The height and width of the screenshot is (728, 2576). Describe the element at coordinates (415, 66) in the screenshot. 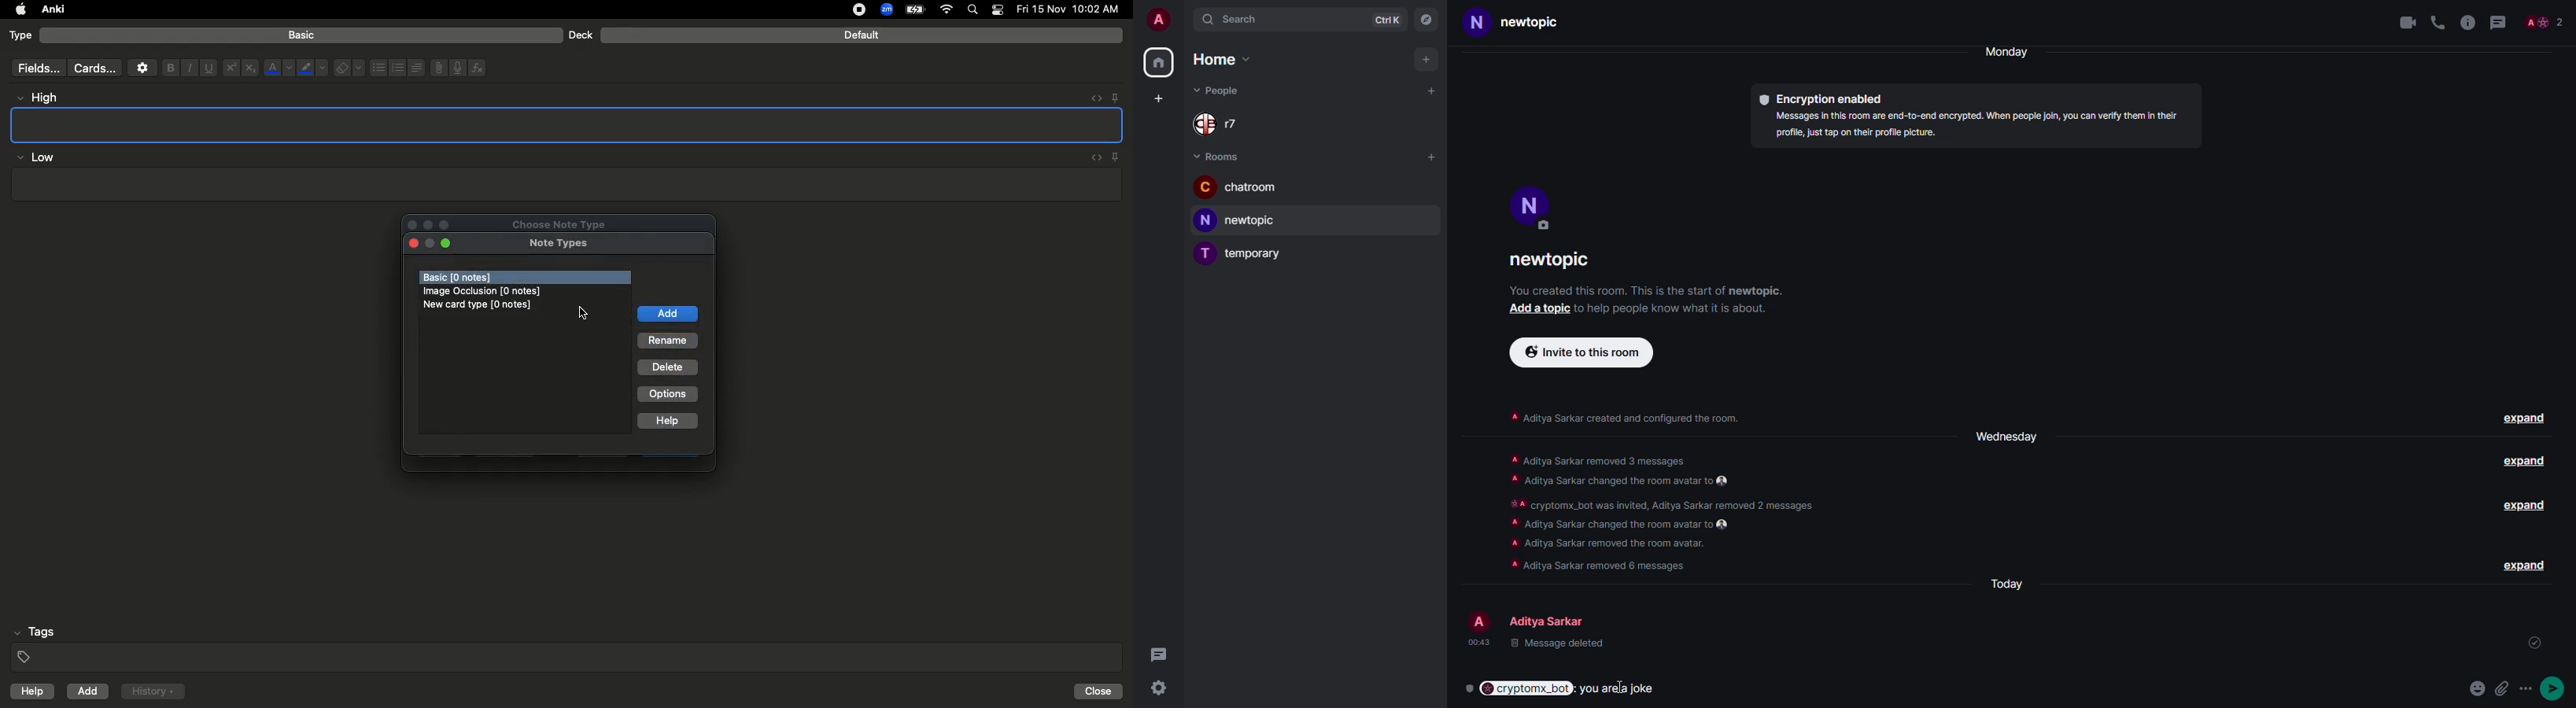

I see `Alignment` at that location.